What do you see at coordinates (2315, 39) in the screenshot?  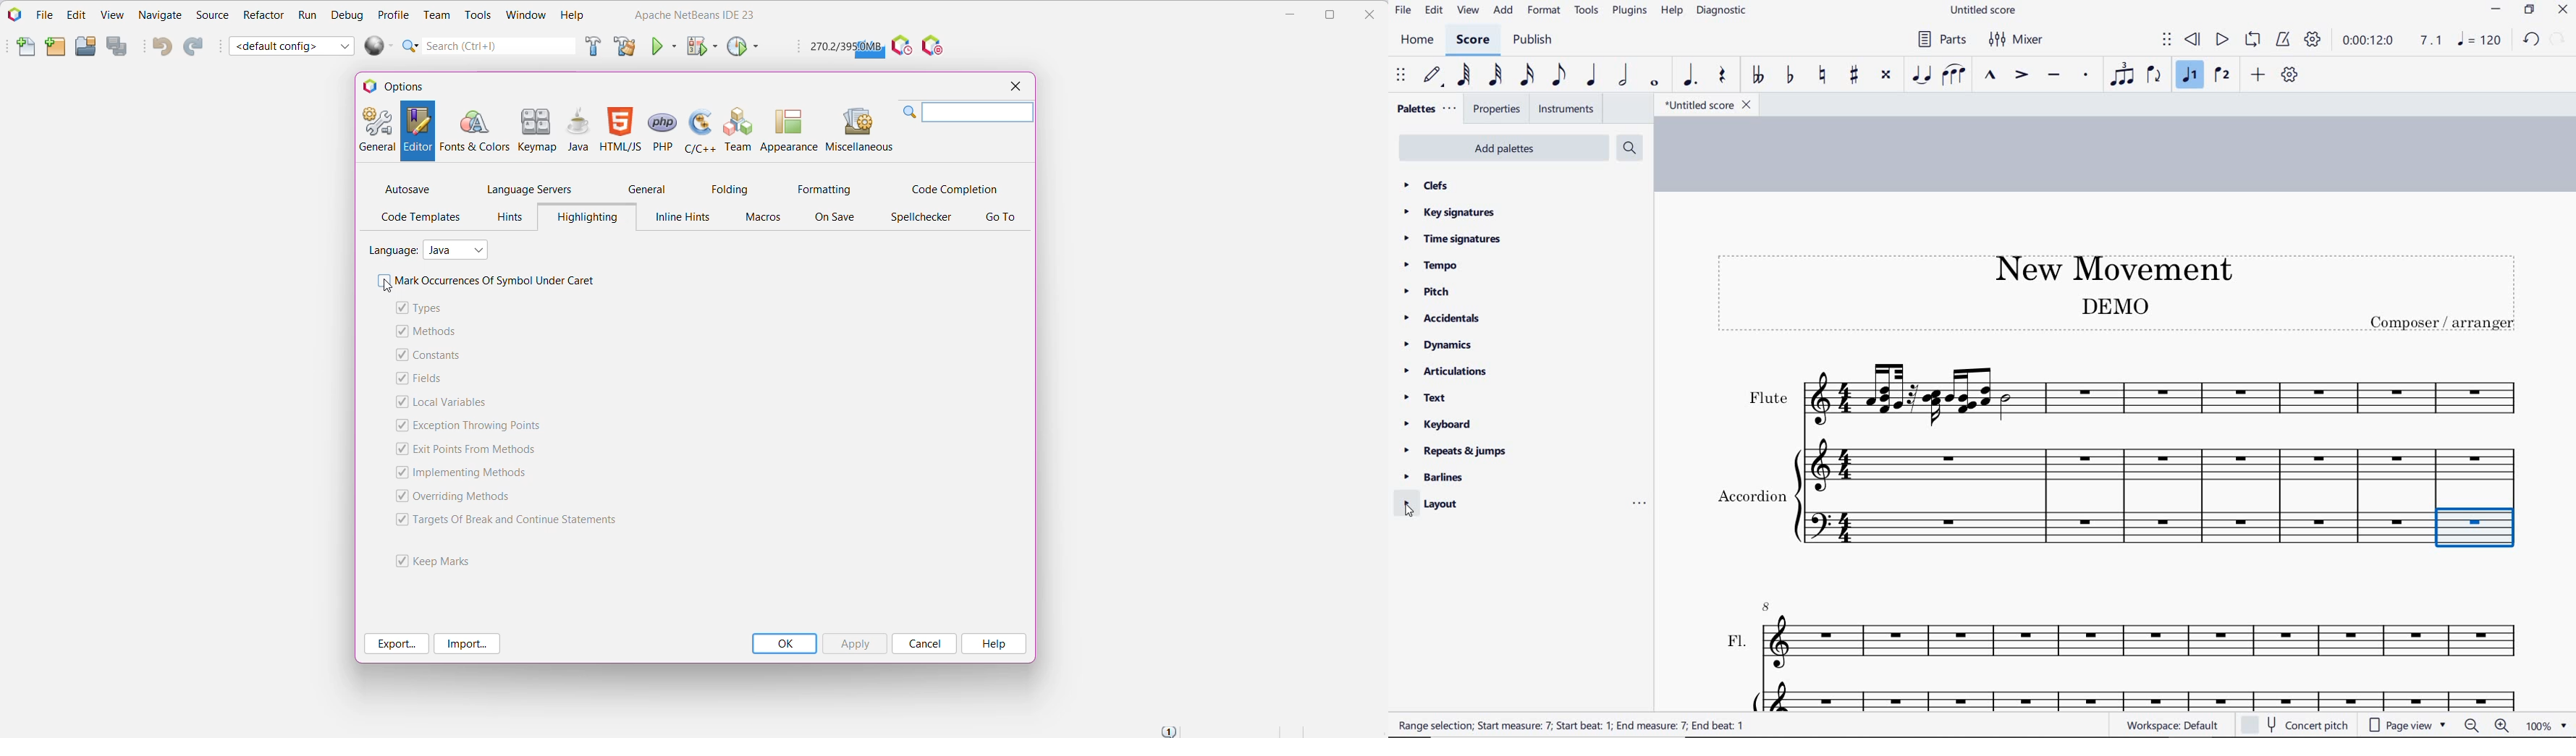 I see `playback settings` at bounding box center [2315, 39].